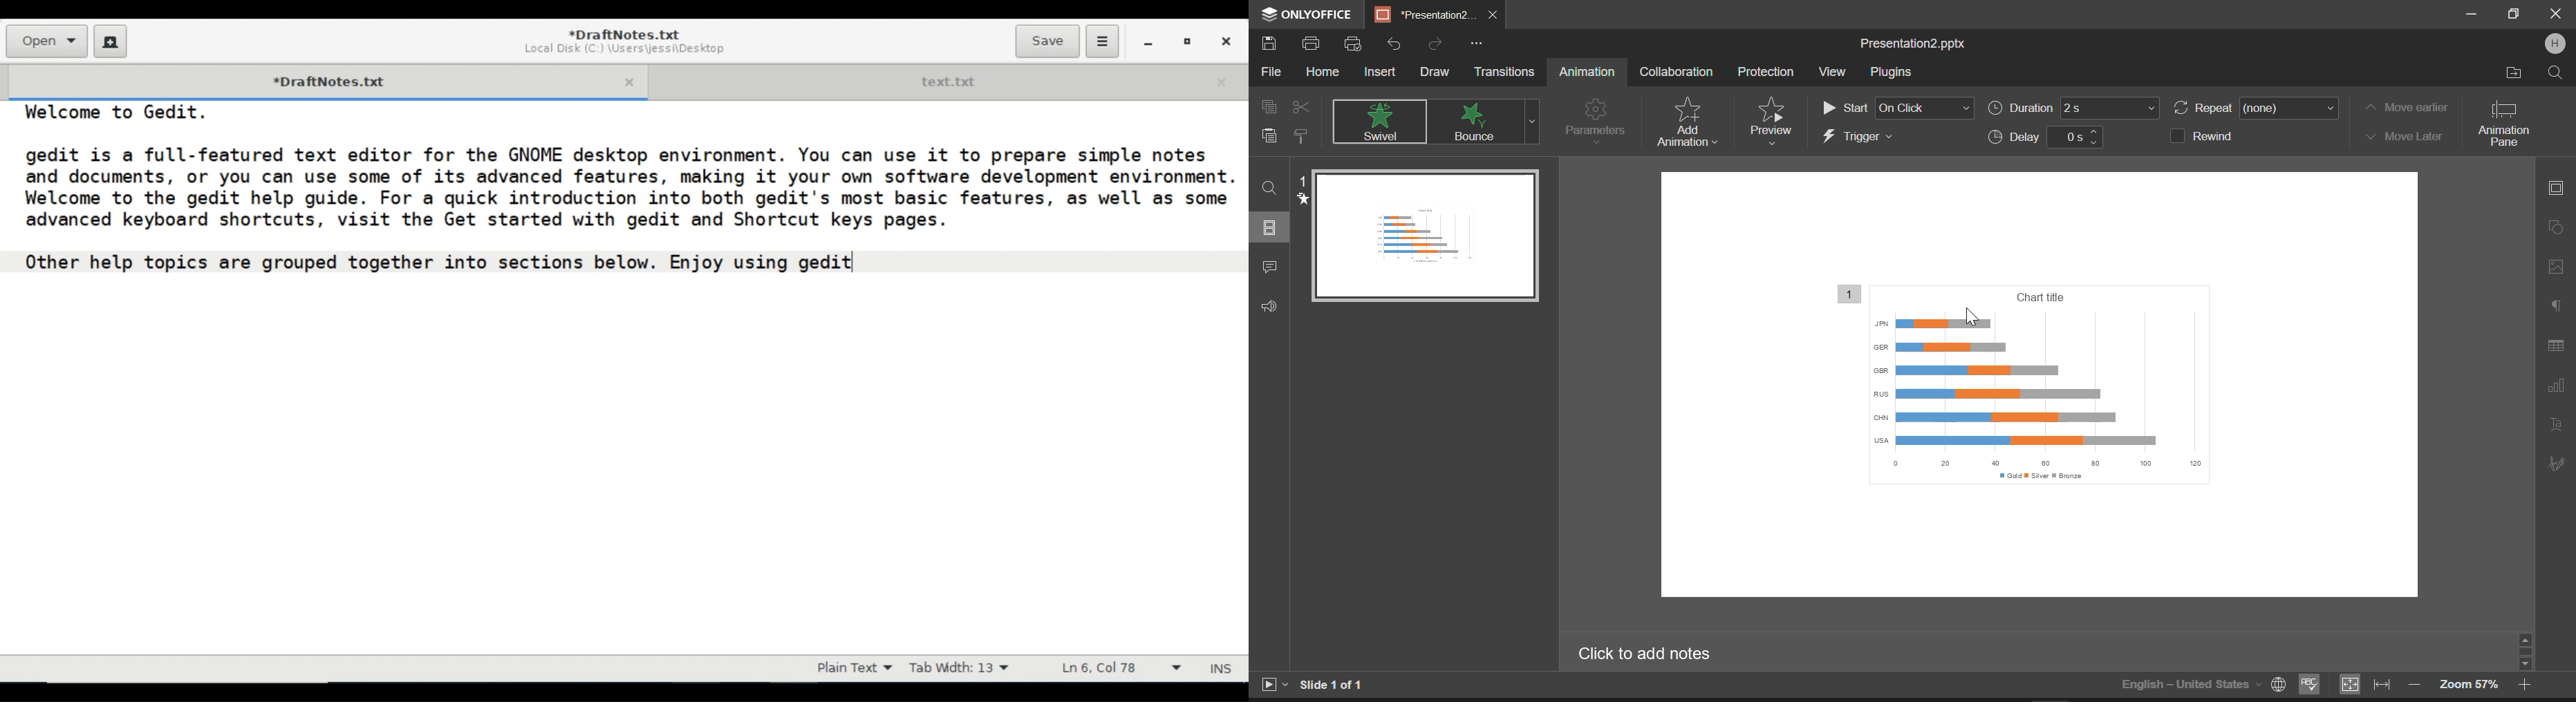  Describe the element at coordinates (1273, 683) in the screenshot. I see `Start Slideshow` at that location.